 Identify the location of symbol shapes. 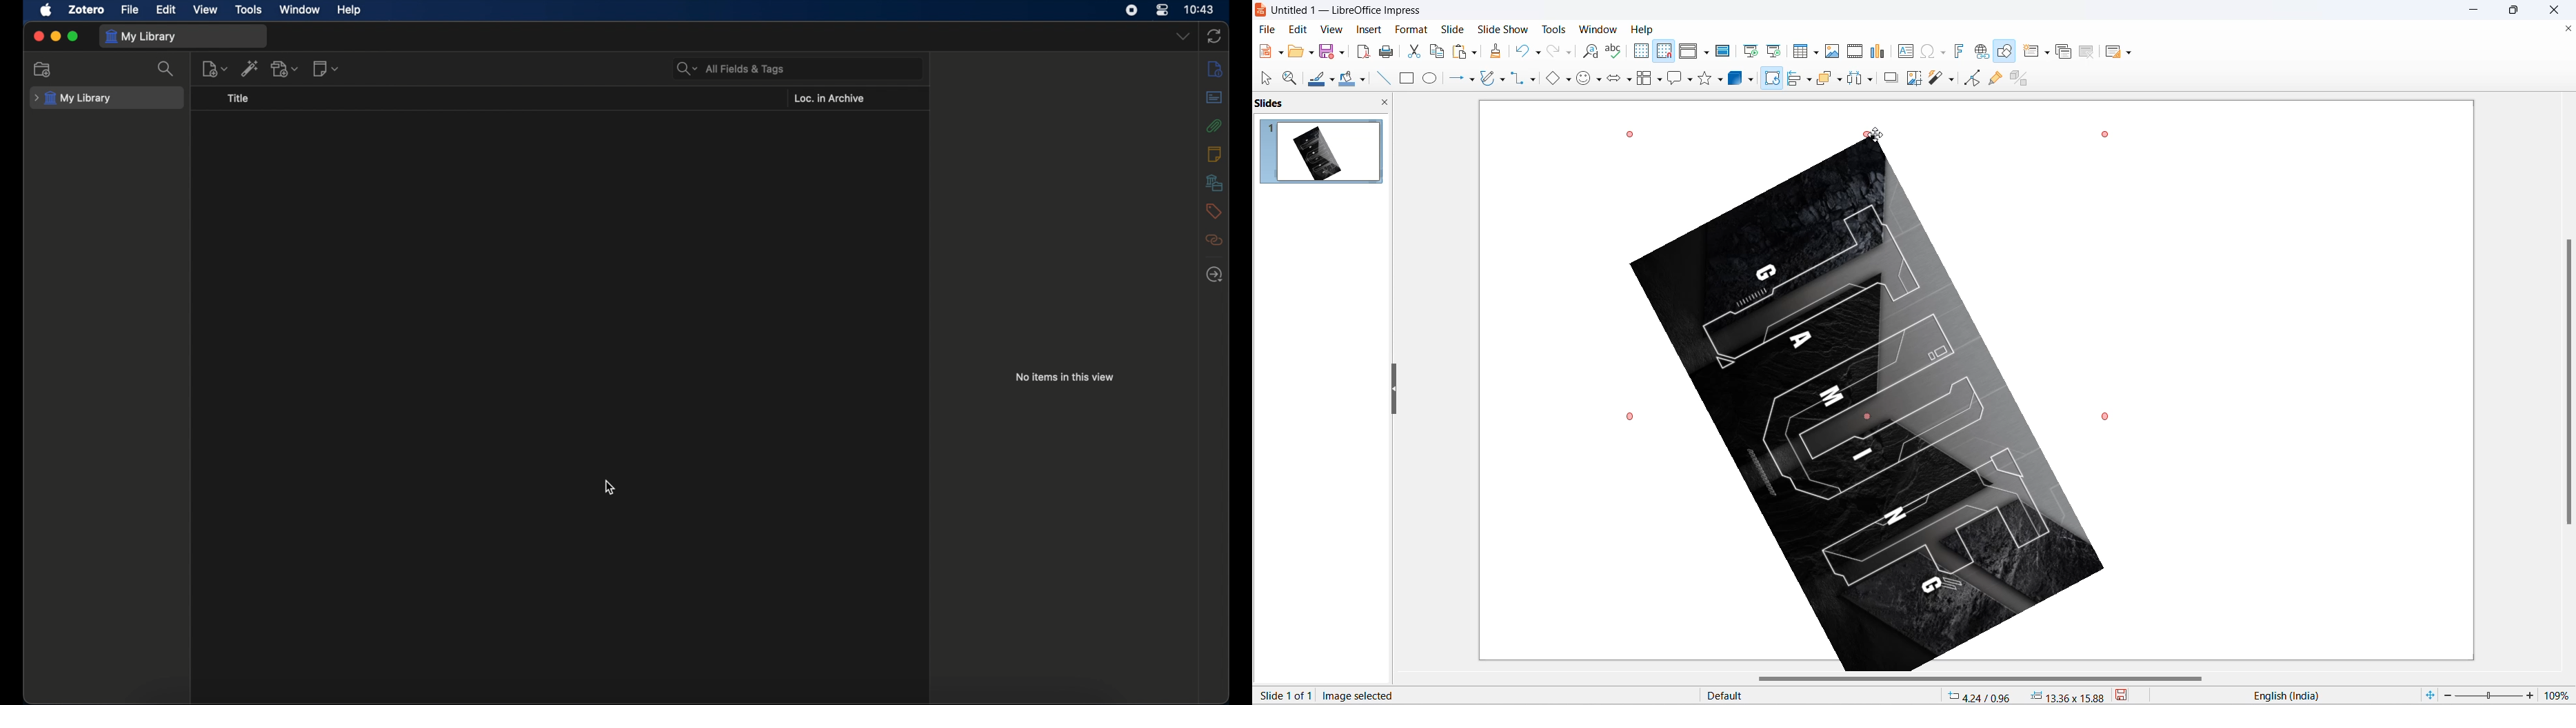
(1584, 81).